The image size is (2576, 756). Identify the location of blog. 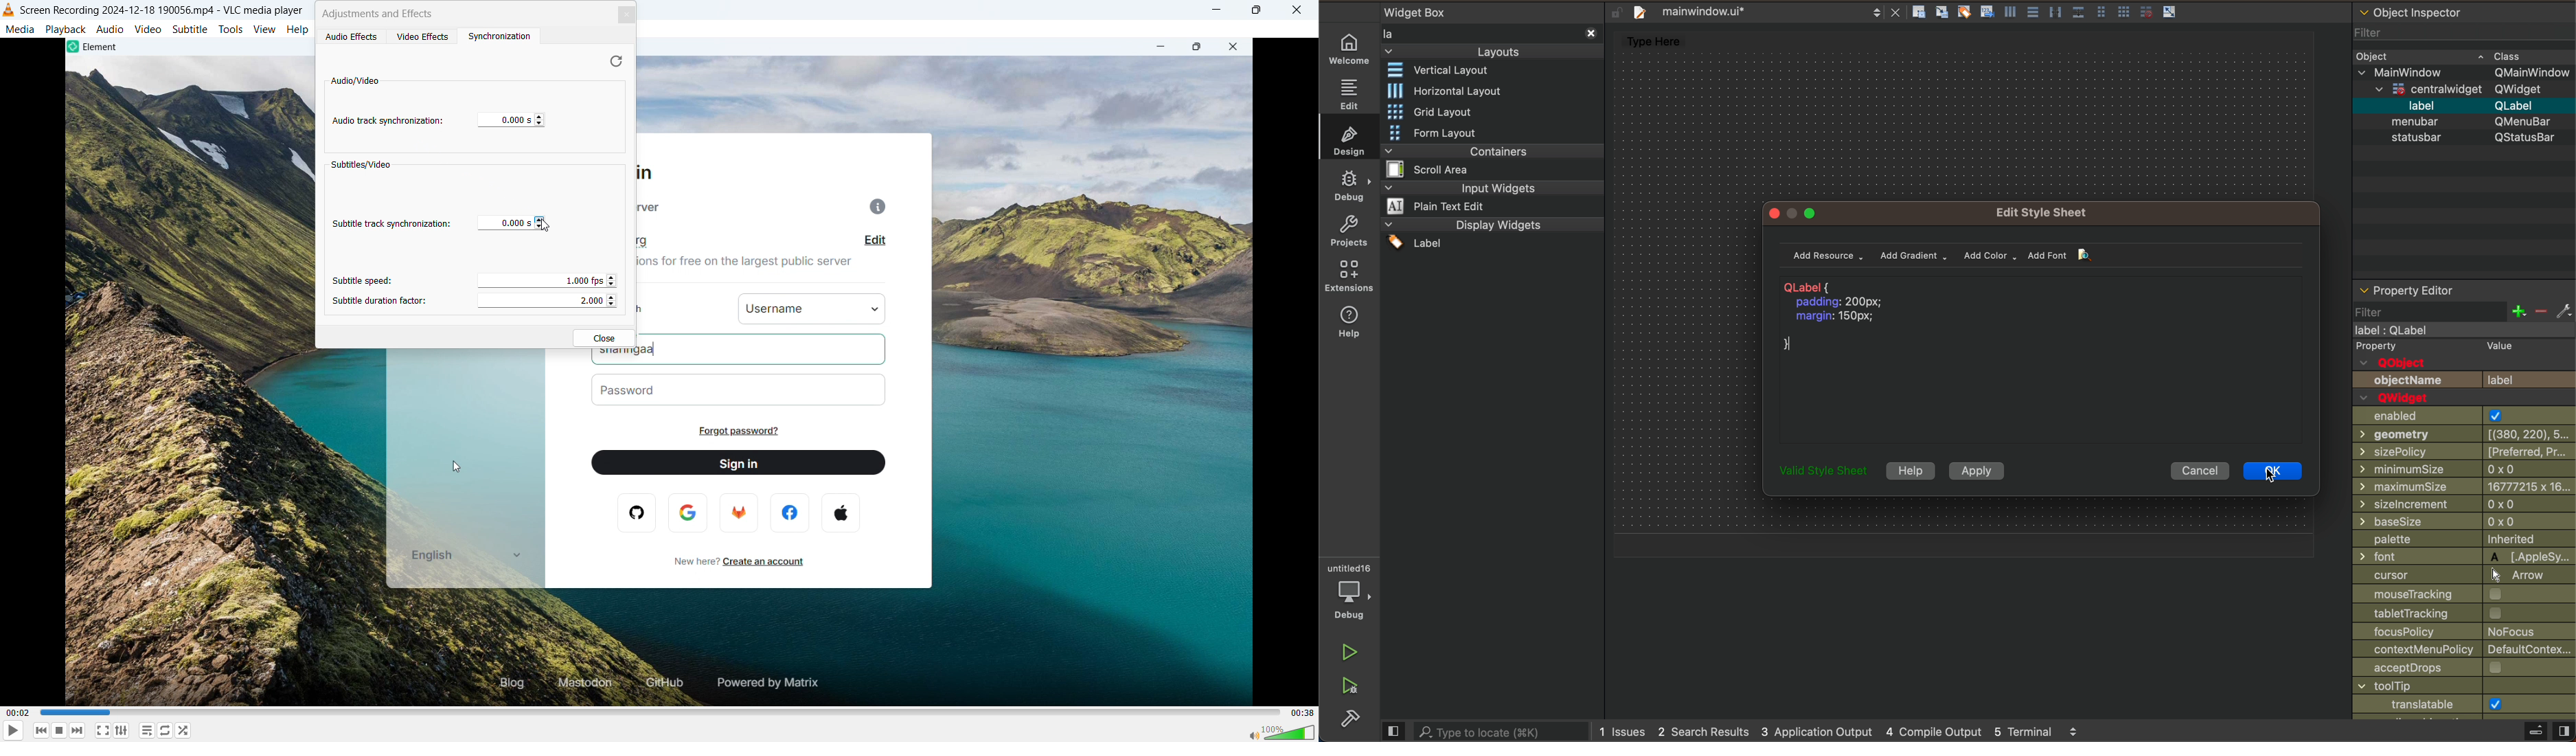
(516, 687).